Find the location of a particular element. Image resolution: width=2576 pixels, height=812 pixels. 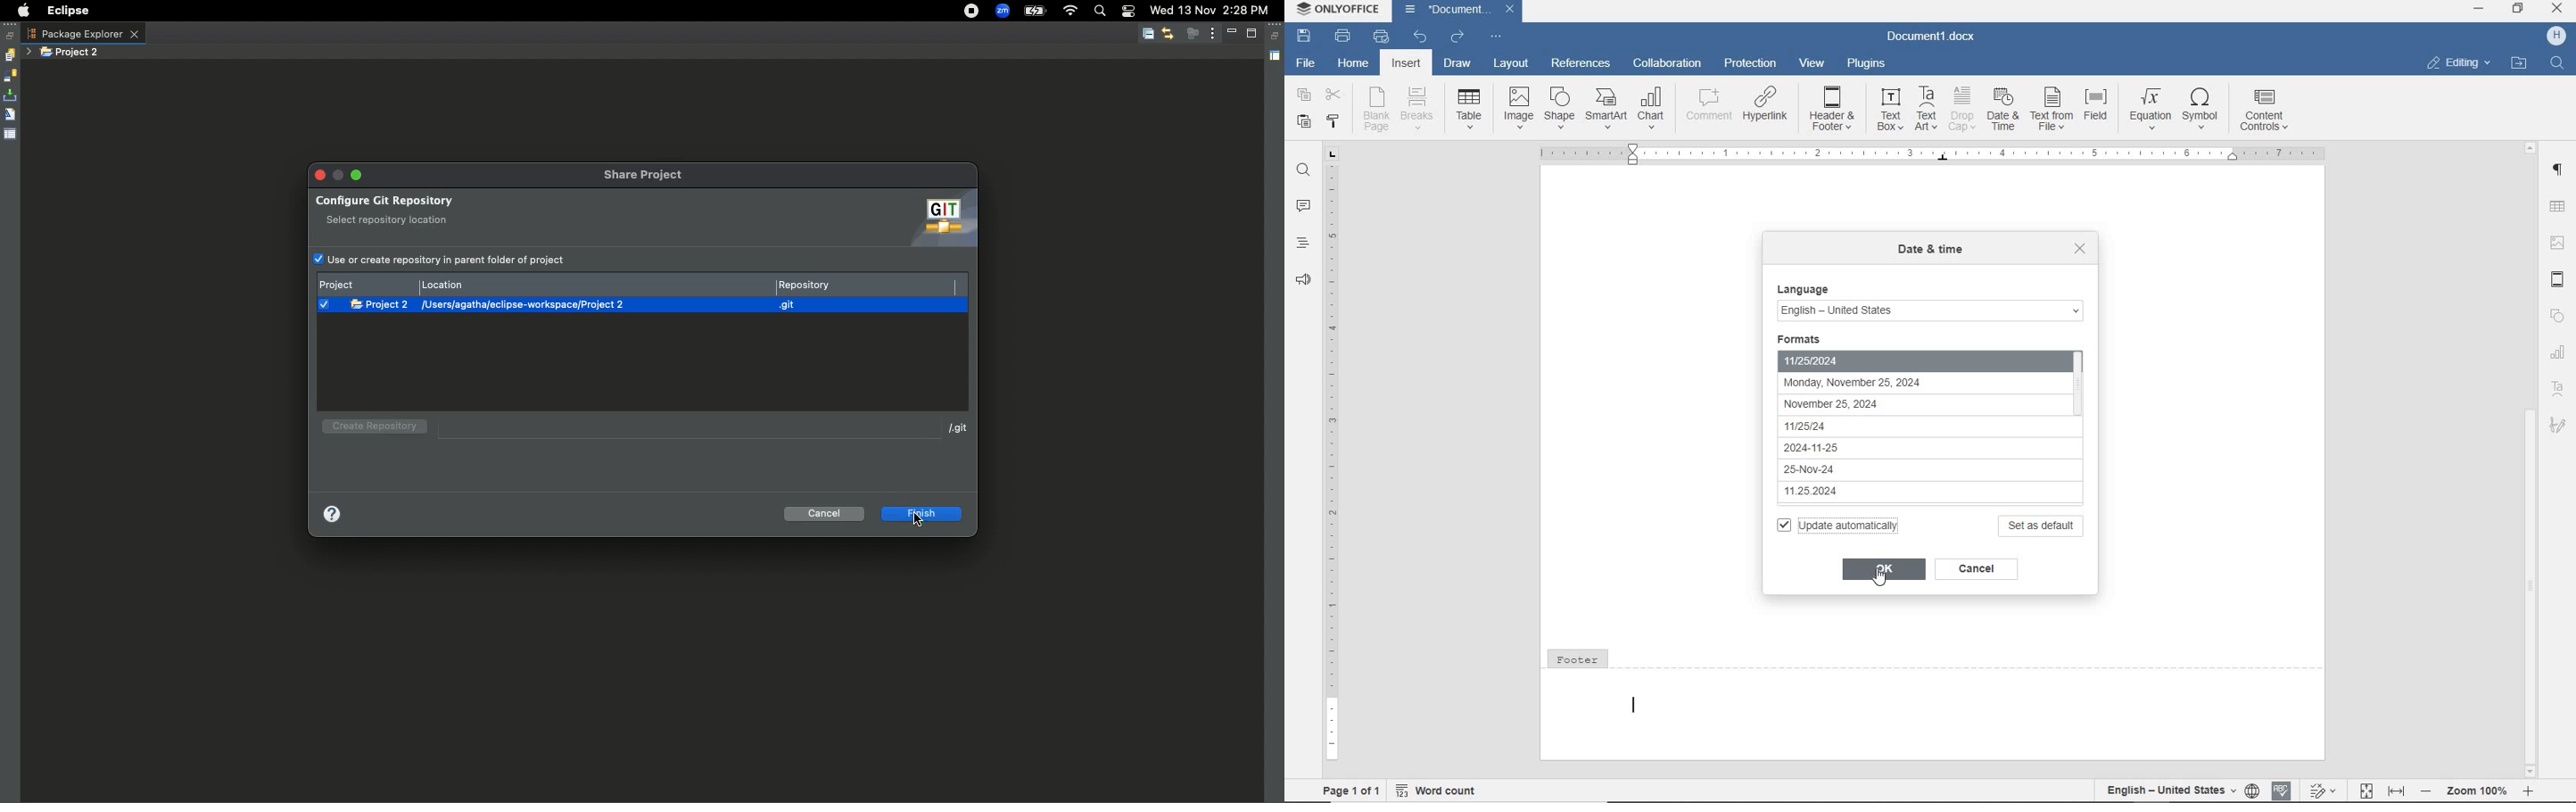

document name is located at coordinates (1933, 36).